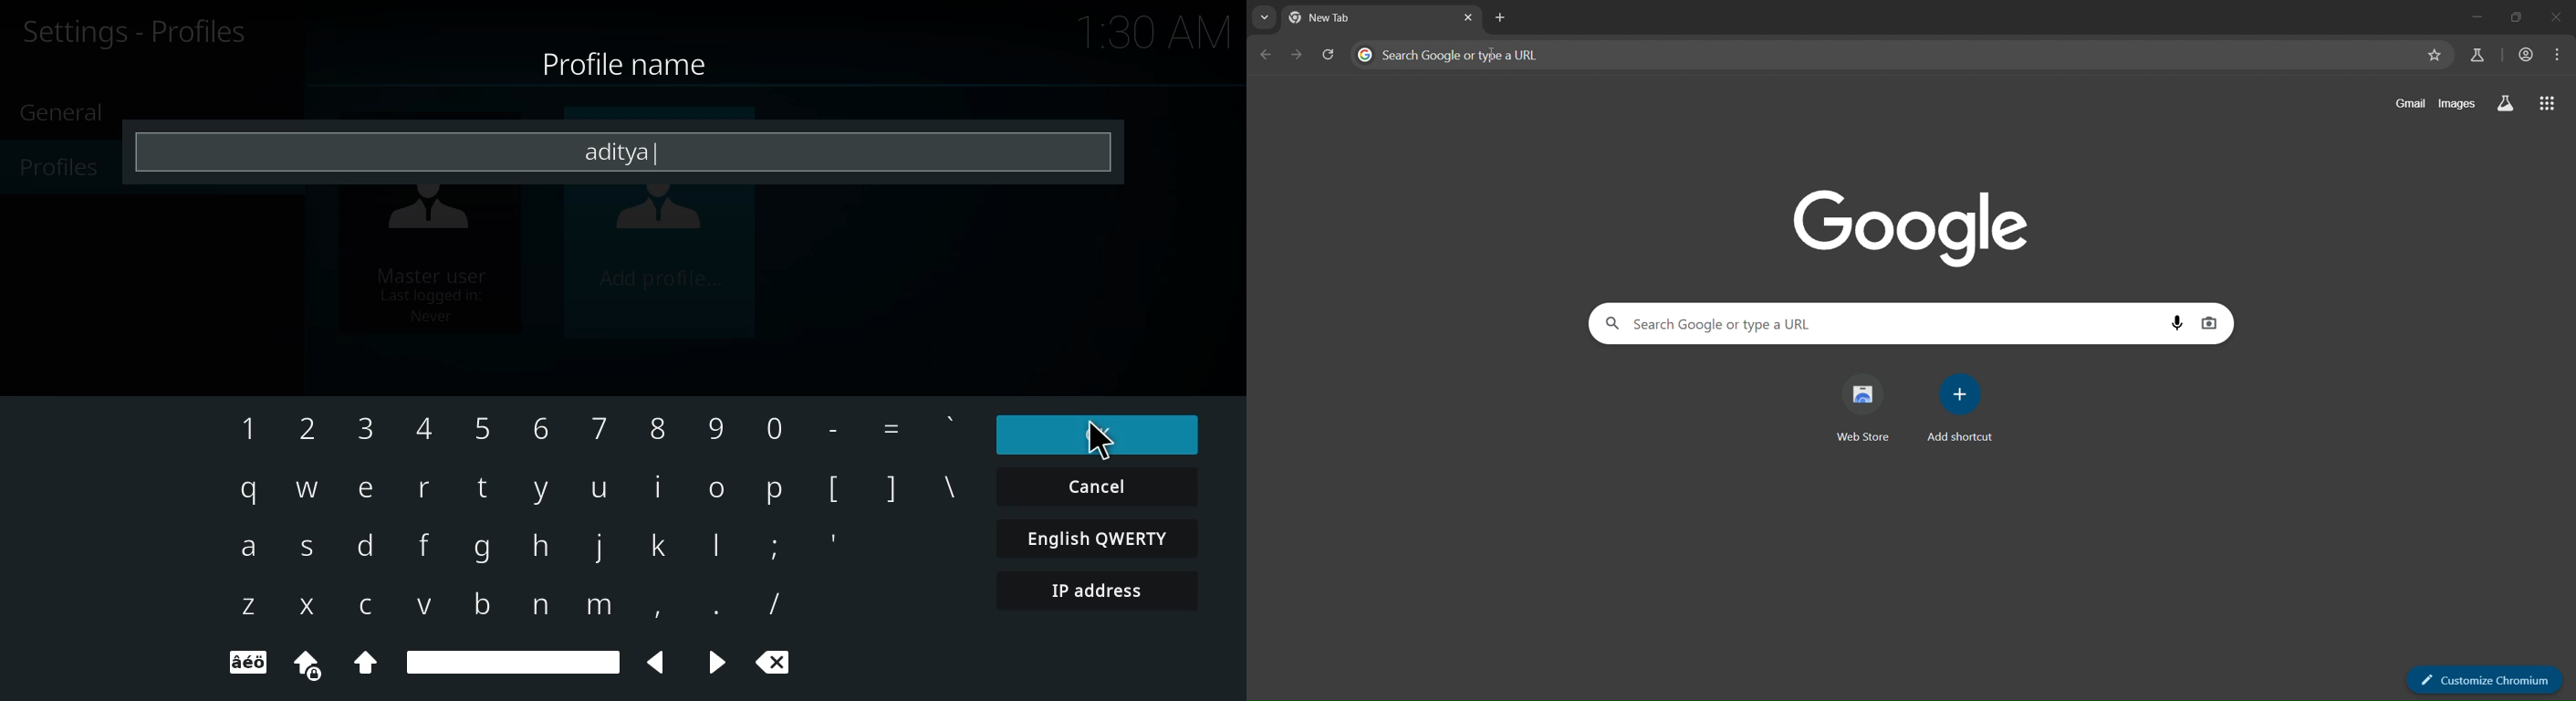 This screenshot has width=2576, height=728. What do you see at coordinates (2458, 103) in the screenshot?
I see `images` at bounding box center [2458, 103].